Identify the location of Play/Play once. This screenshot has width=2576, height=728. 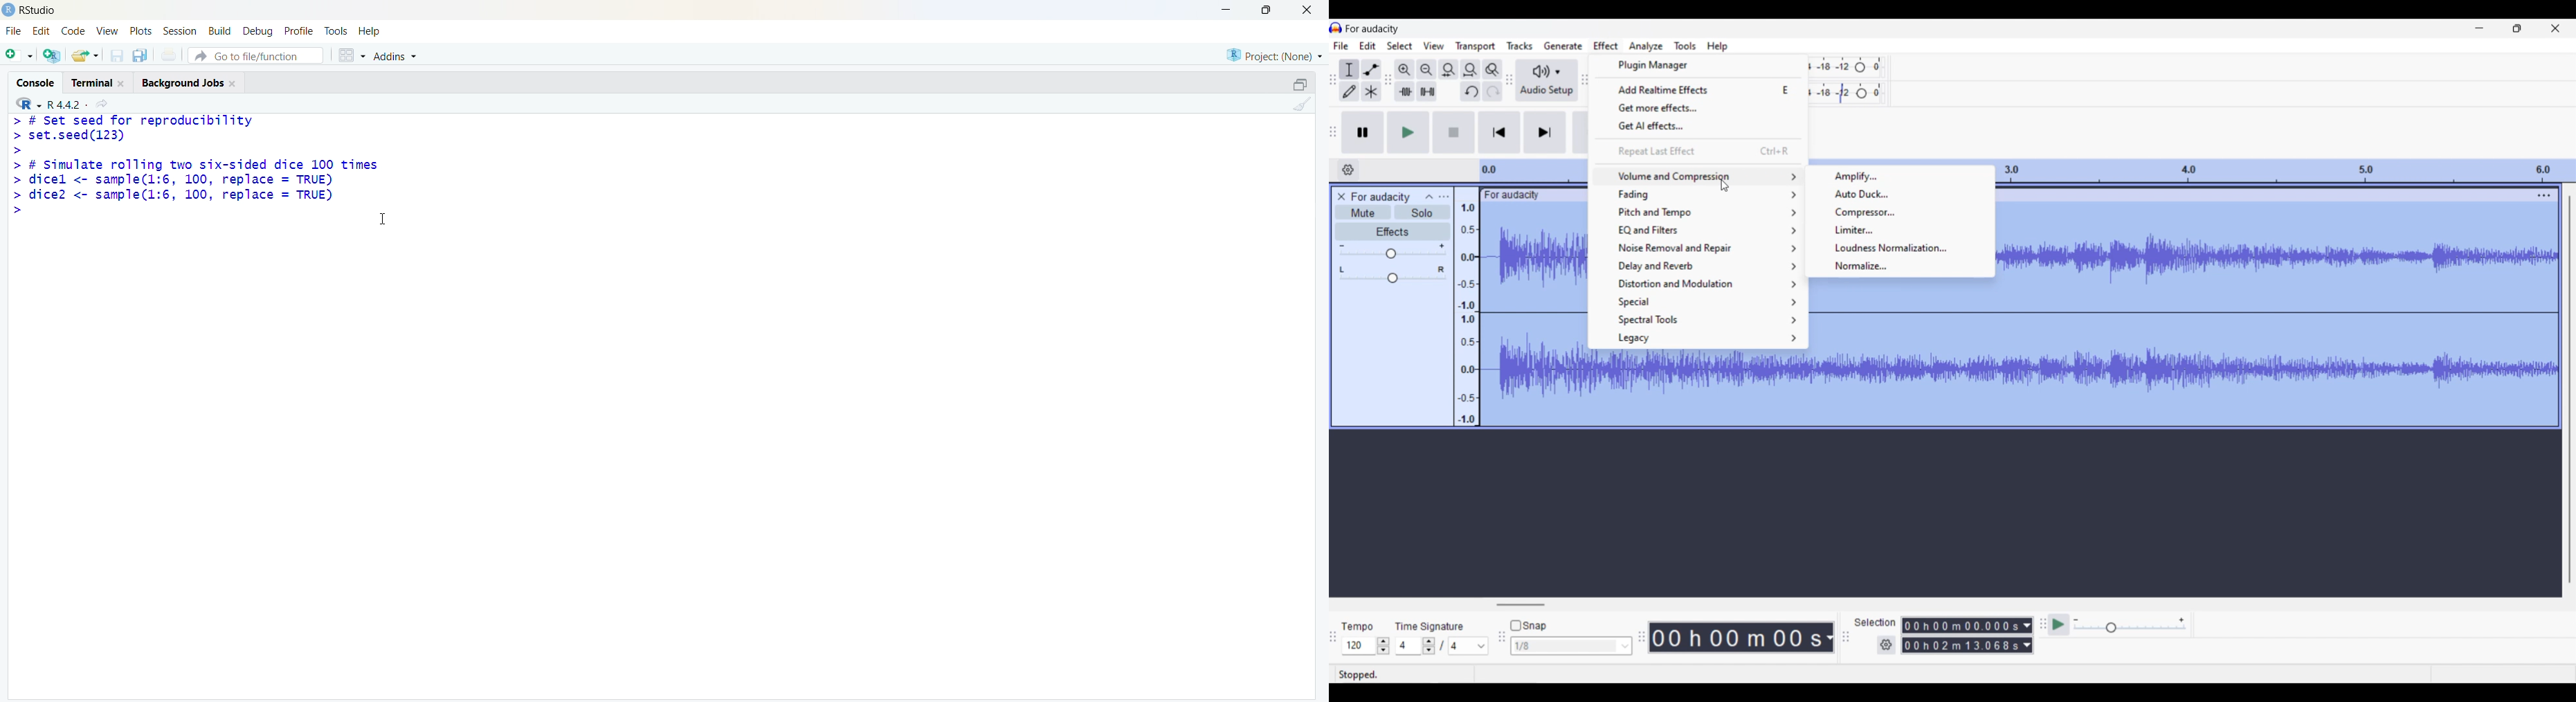
(1408, 133).